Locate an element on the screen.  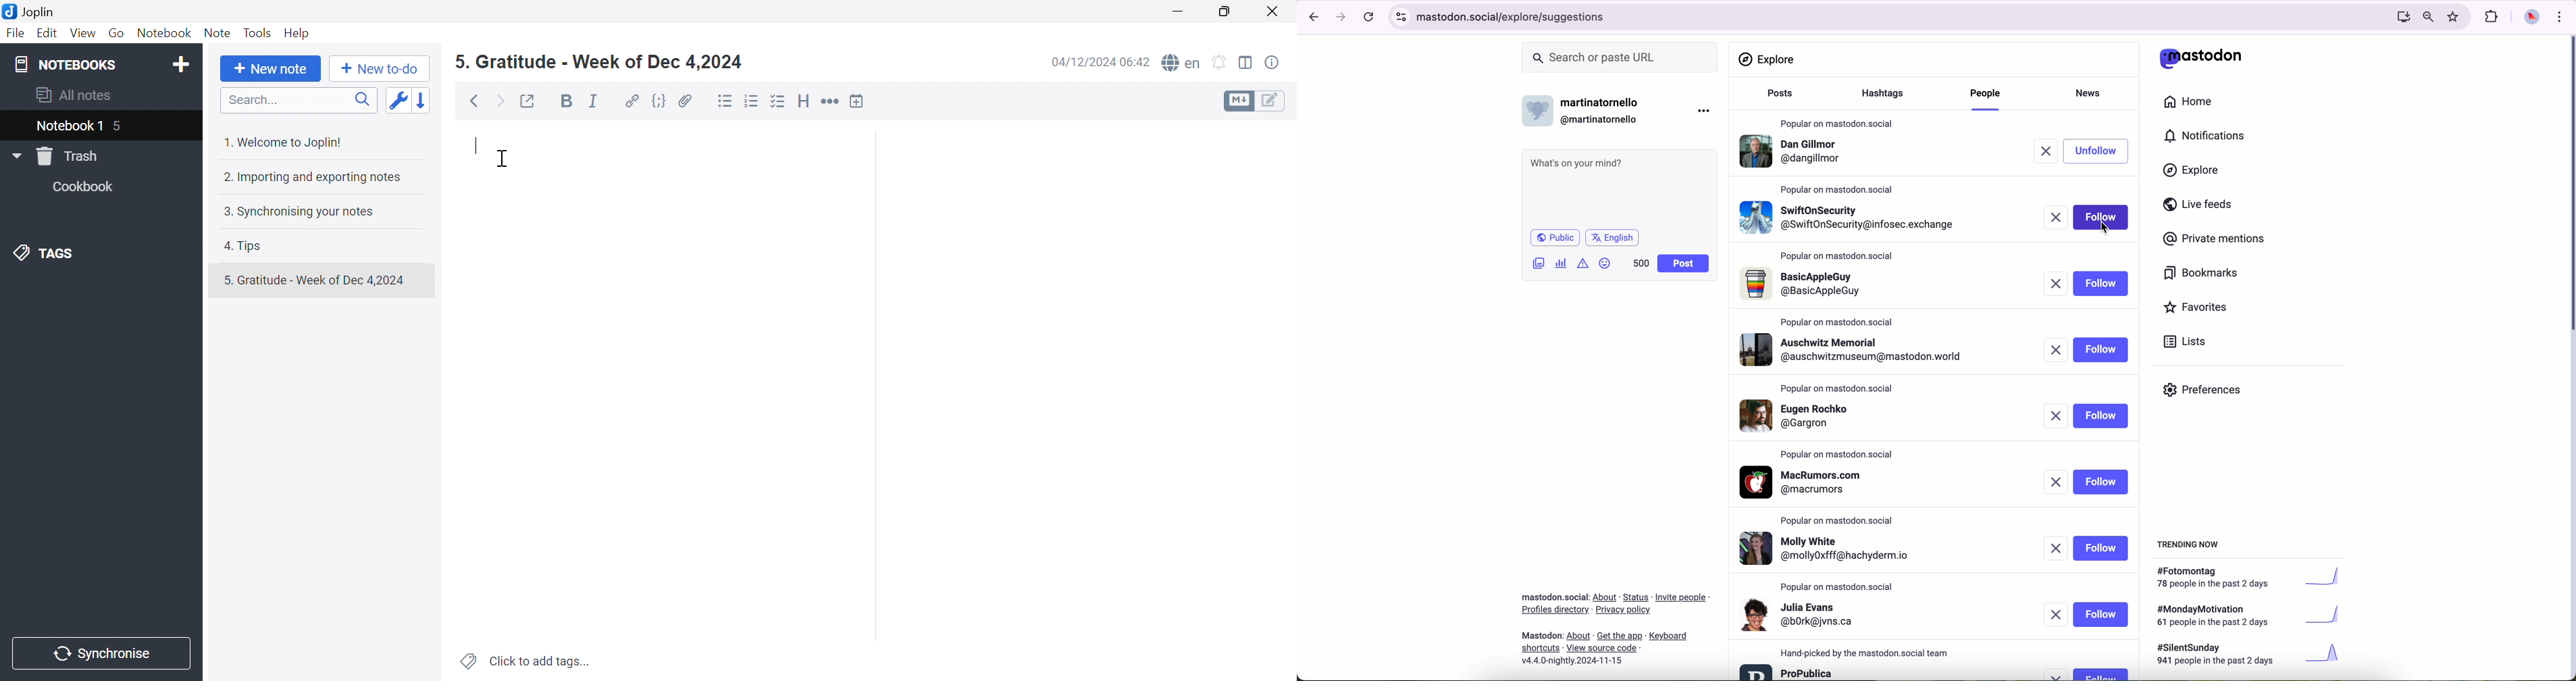
profile is located at coordinates (1850, 215).